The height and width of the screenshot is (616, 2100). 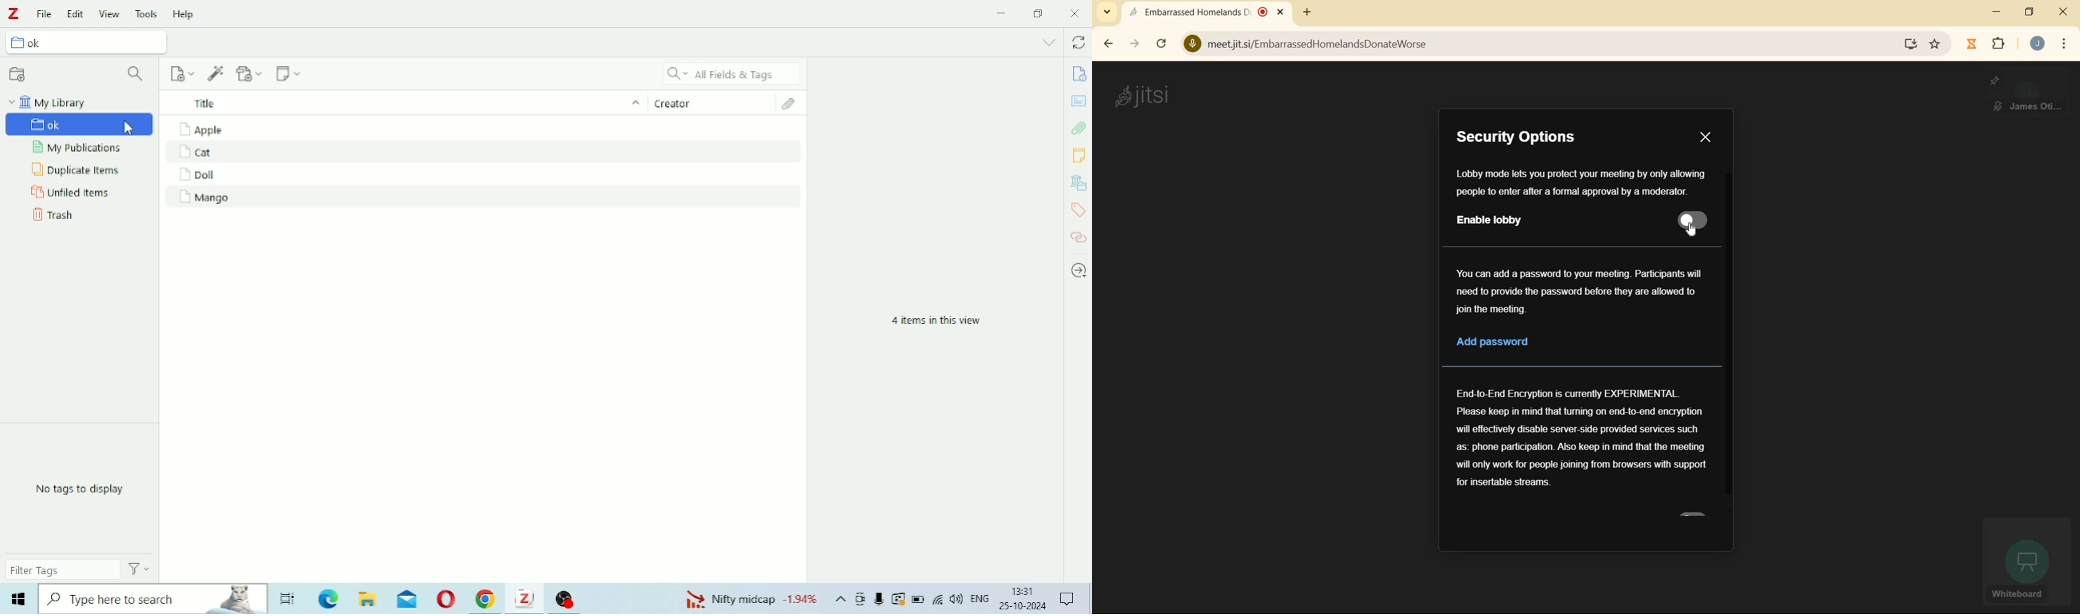 What do you see at coordinates (527, 598) in the screenshot?
I see `Zotero` at bounding box center [527, 598].